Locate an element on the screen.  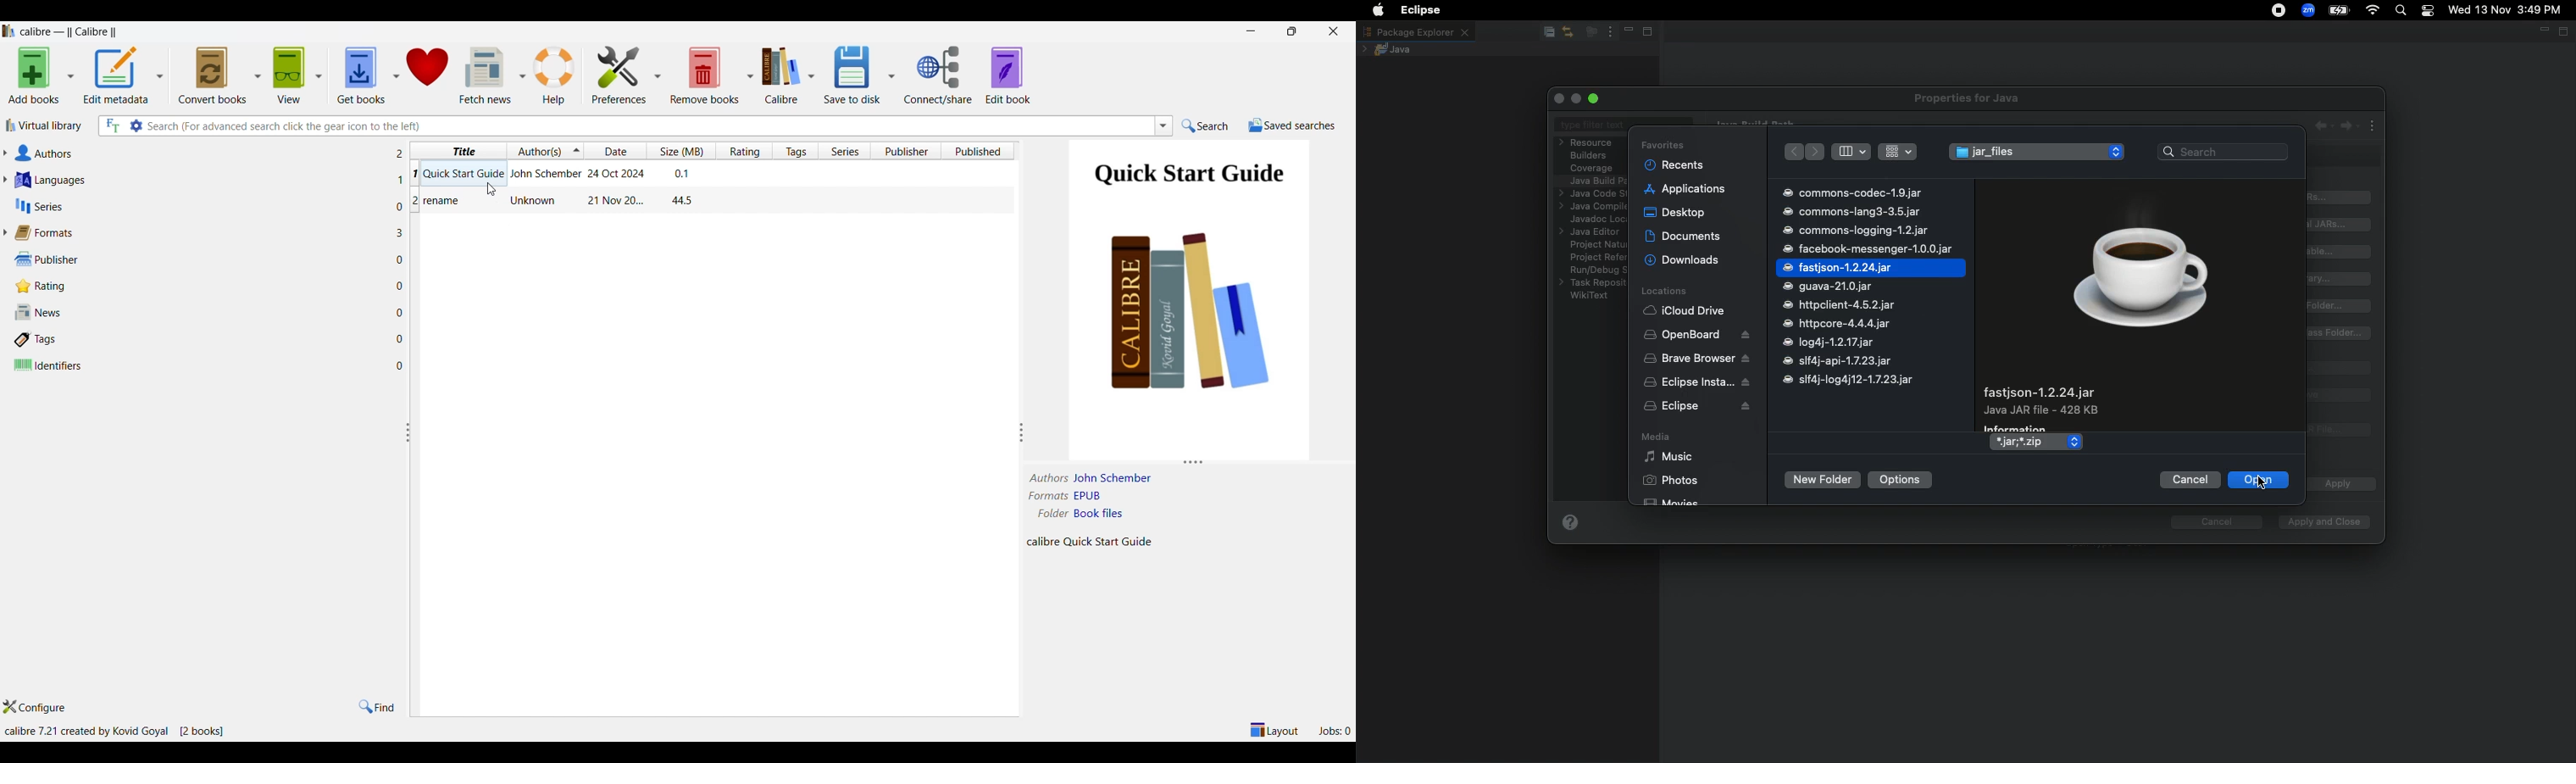
Collapse all is located at coordinates (1547, 33).